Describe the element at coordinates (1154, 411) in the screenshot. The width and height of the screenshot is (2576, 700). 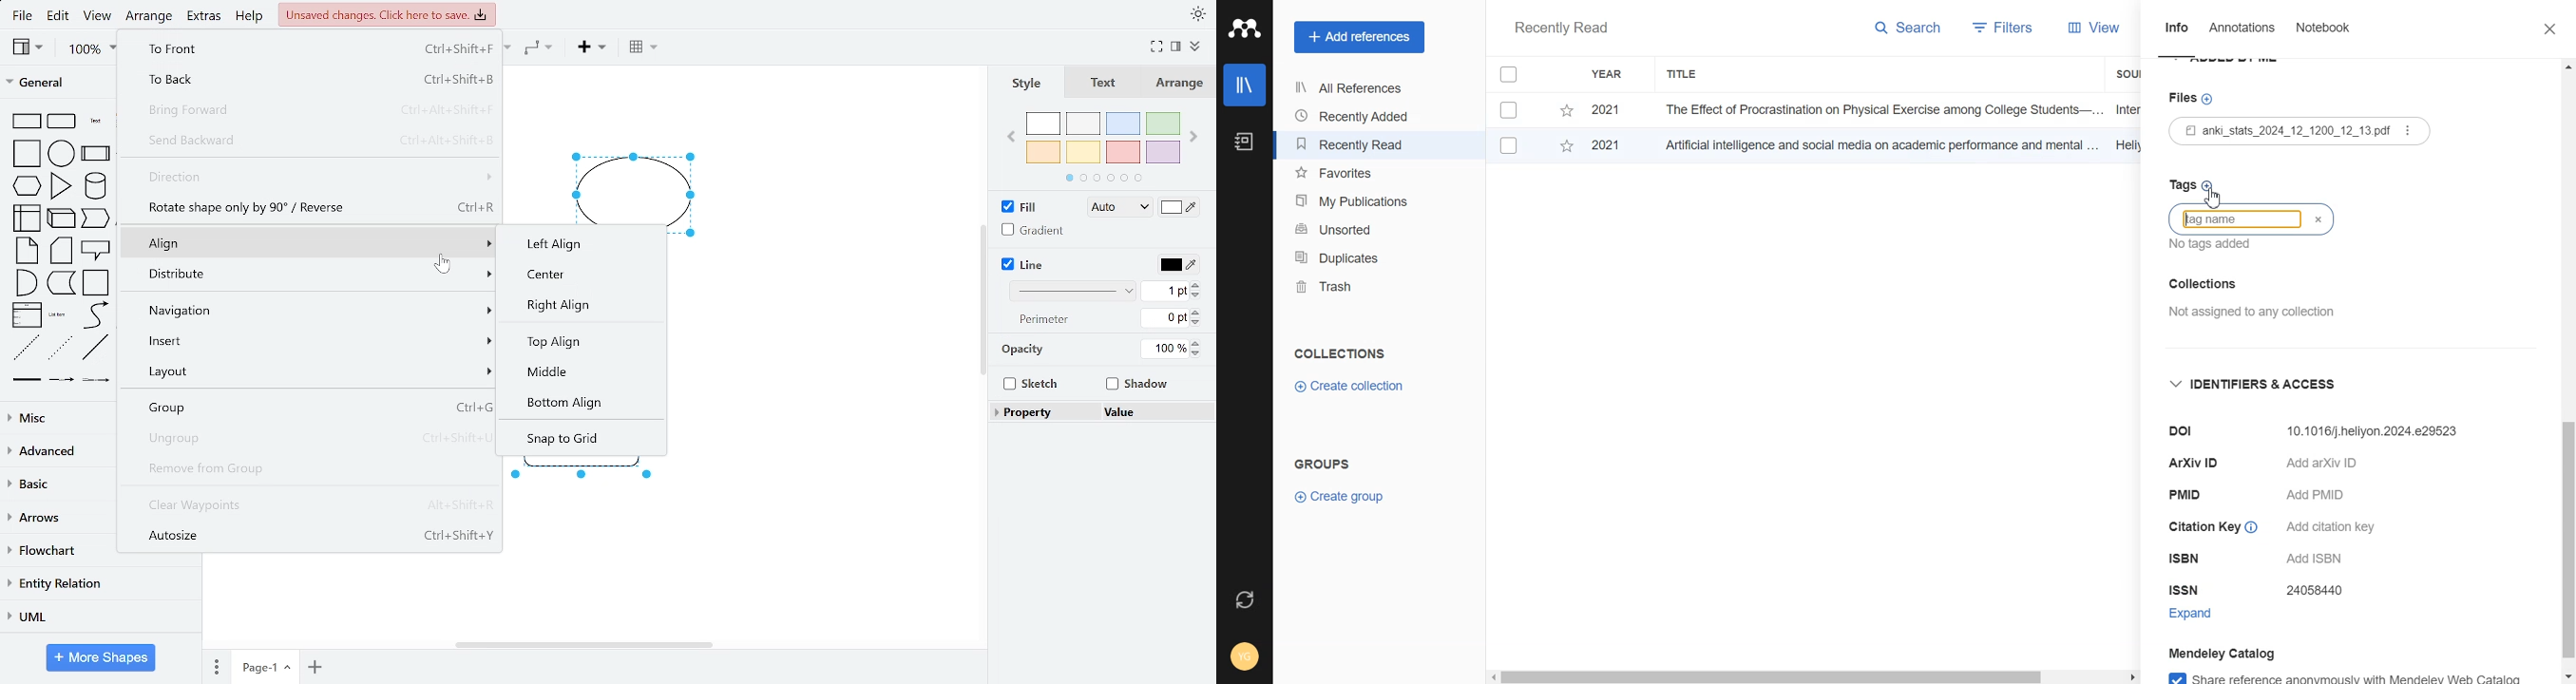
I see `value` at that location.